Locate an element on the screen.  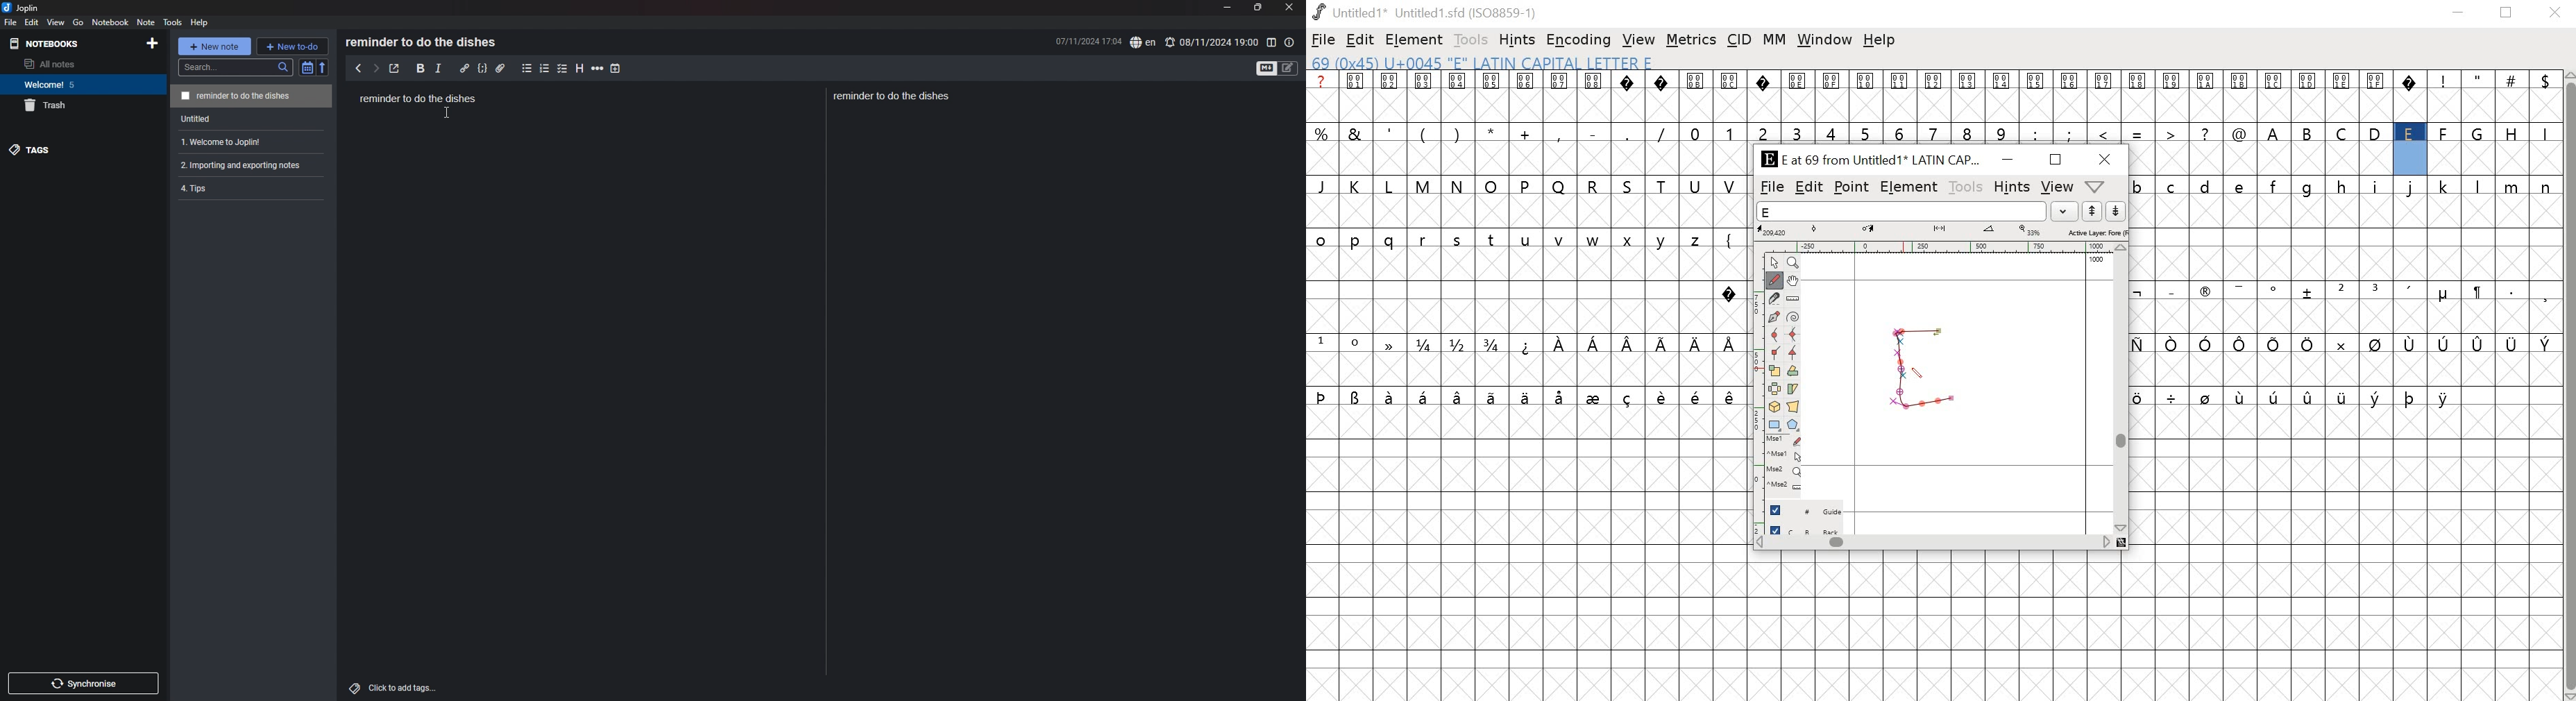
italic is located at coordinates (439, 69).